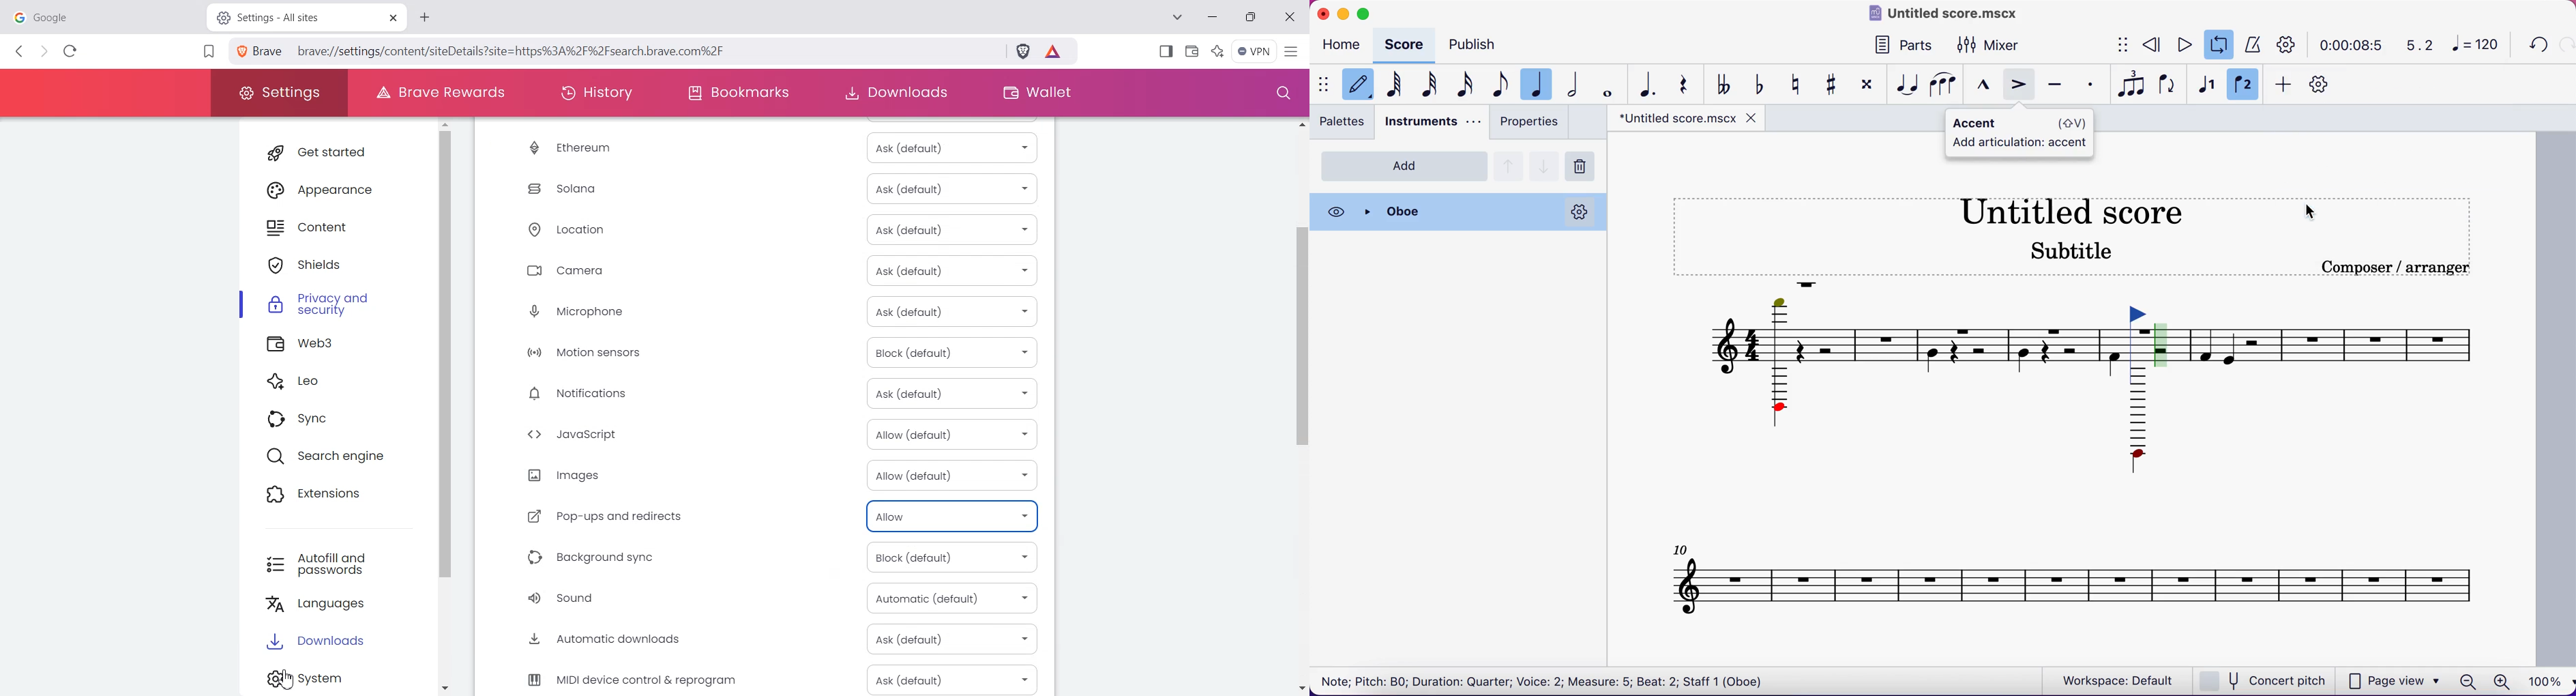 Image resolution: width=2576 pixels, height=700 pixels. I want to click on toggle double flat, so click(1724, 84).